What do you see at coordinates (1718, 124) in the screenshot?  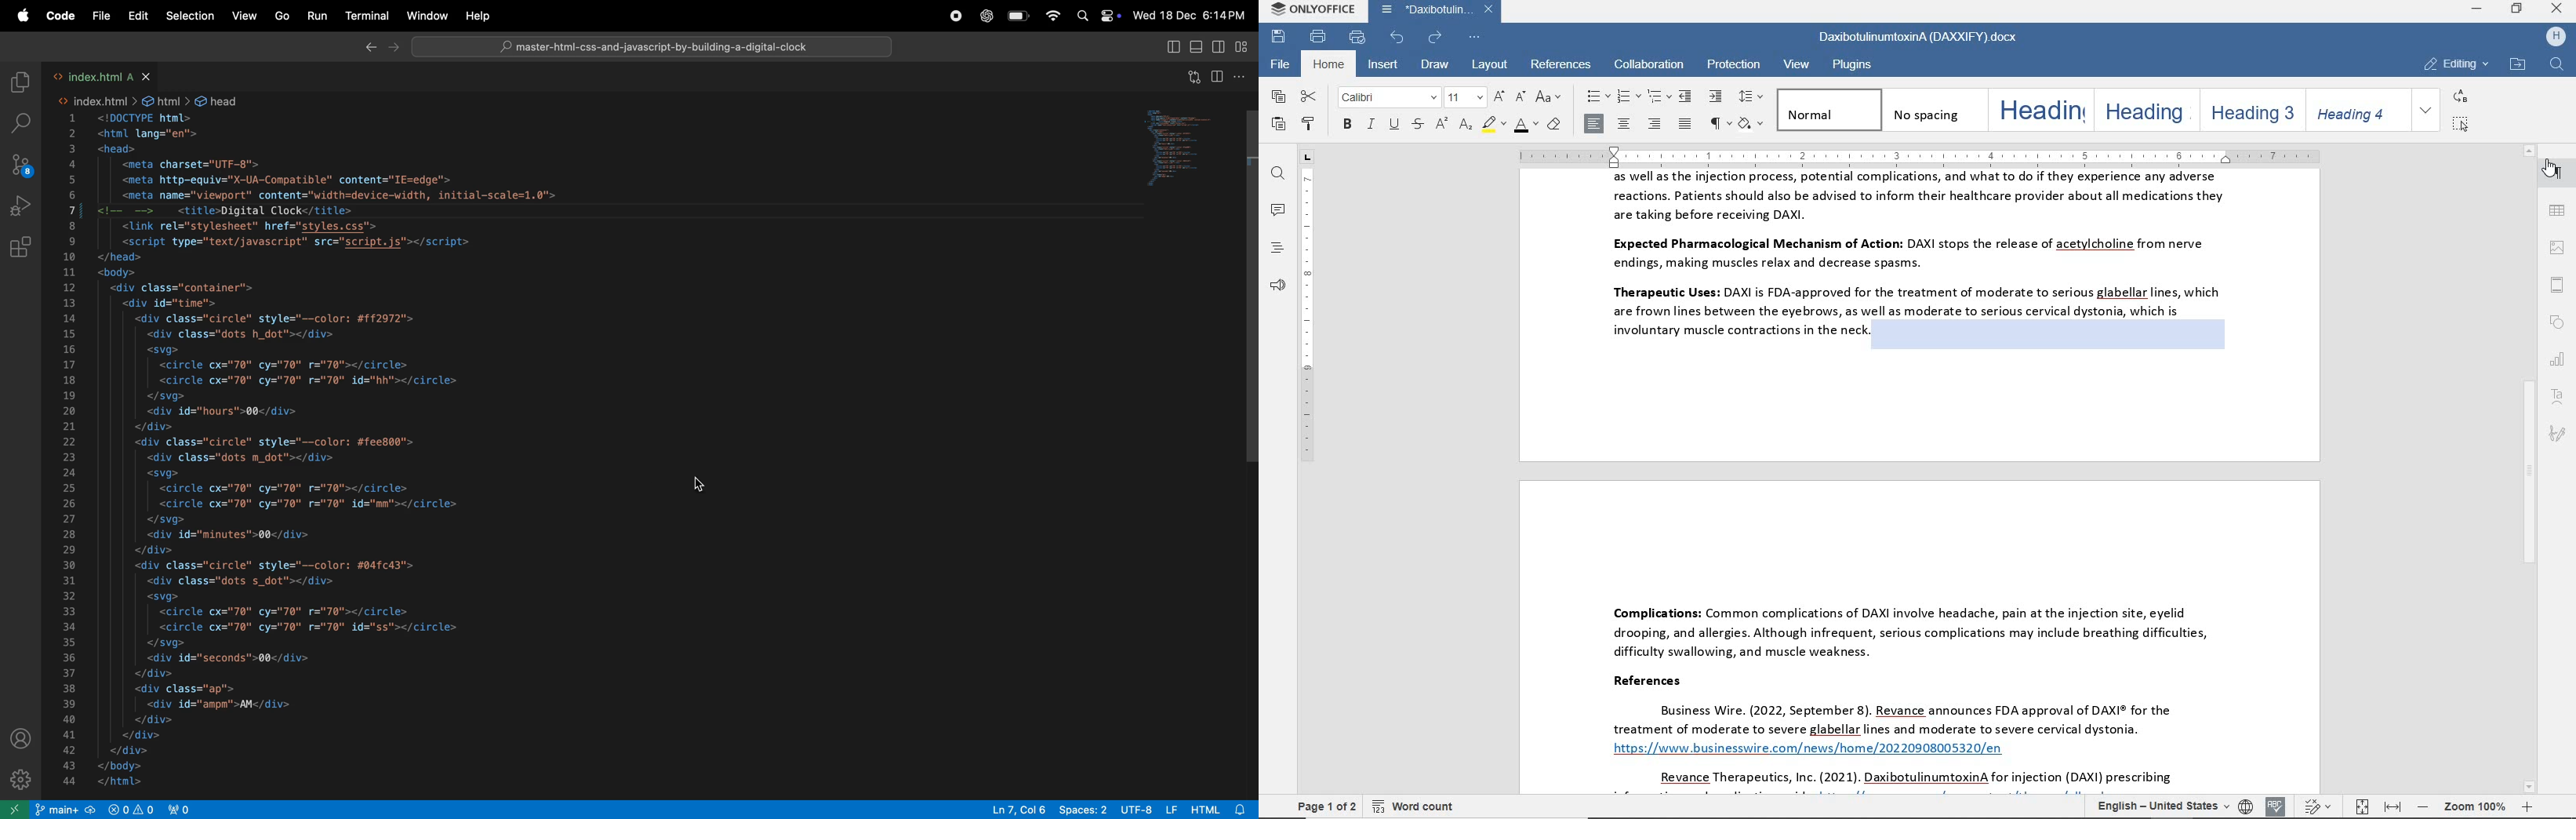 I see `nonprinting characters` at bounding box center [1718, 124].